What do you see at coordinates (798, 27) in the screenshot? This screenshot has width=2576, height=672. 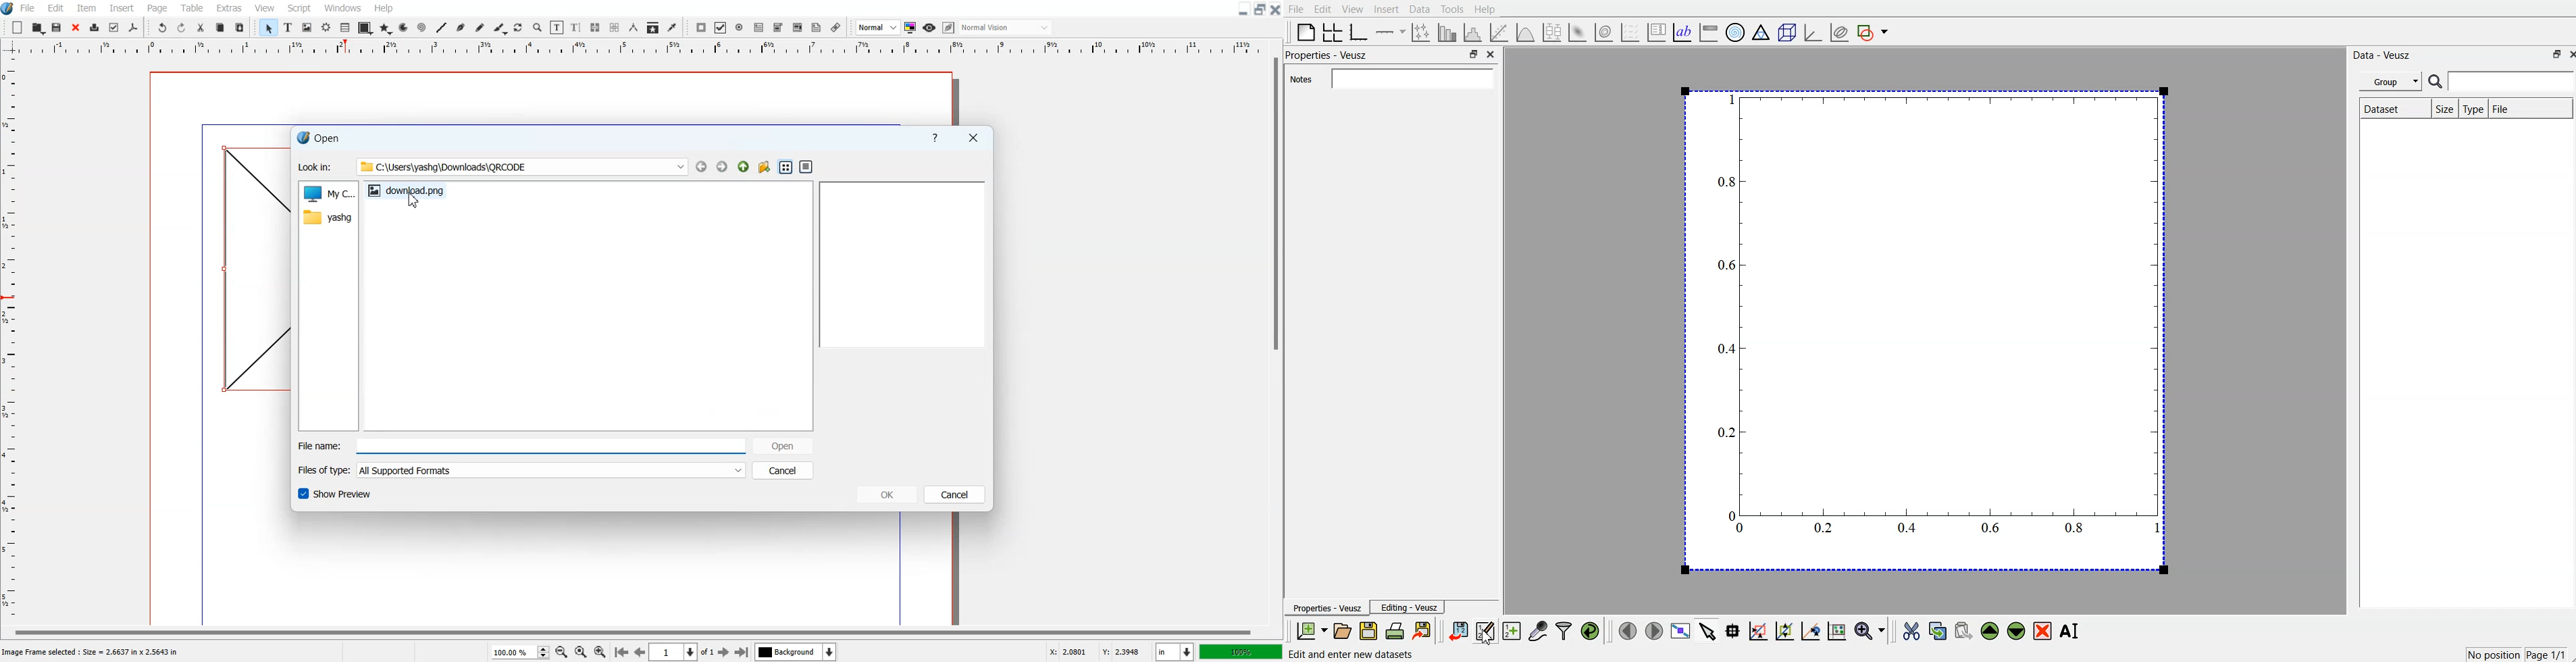 I see `PDF List Box` at bounding box center [798, 27].